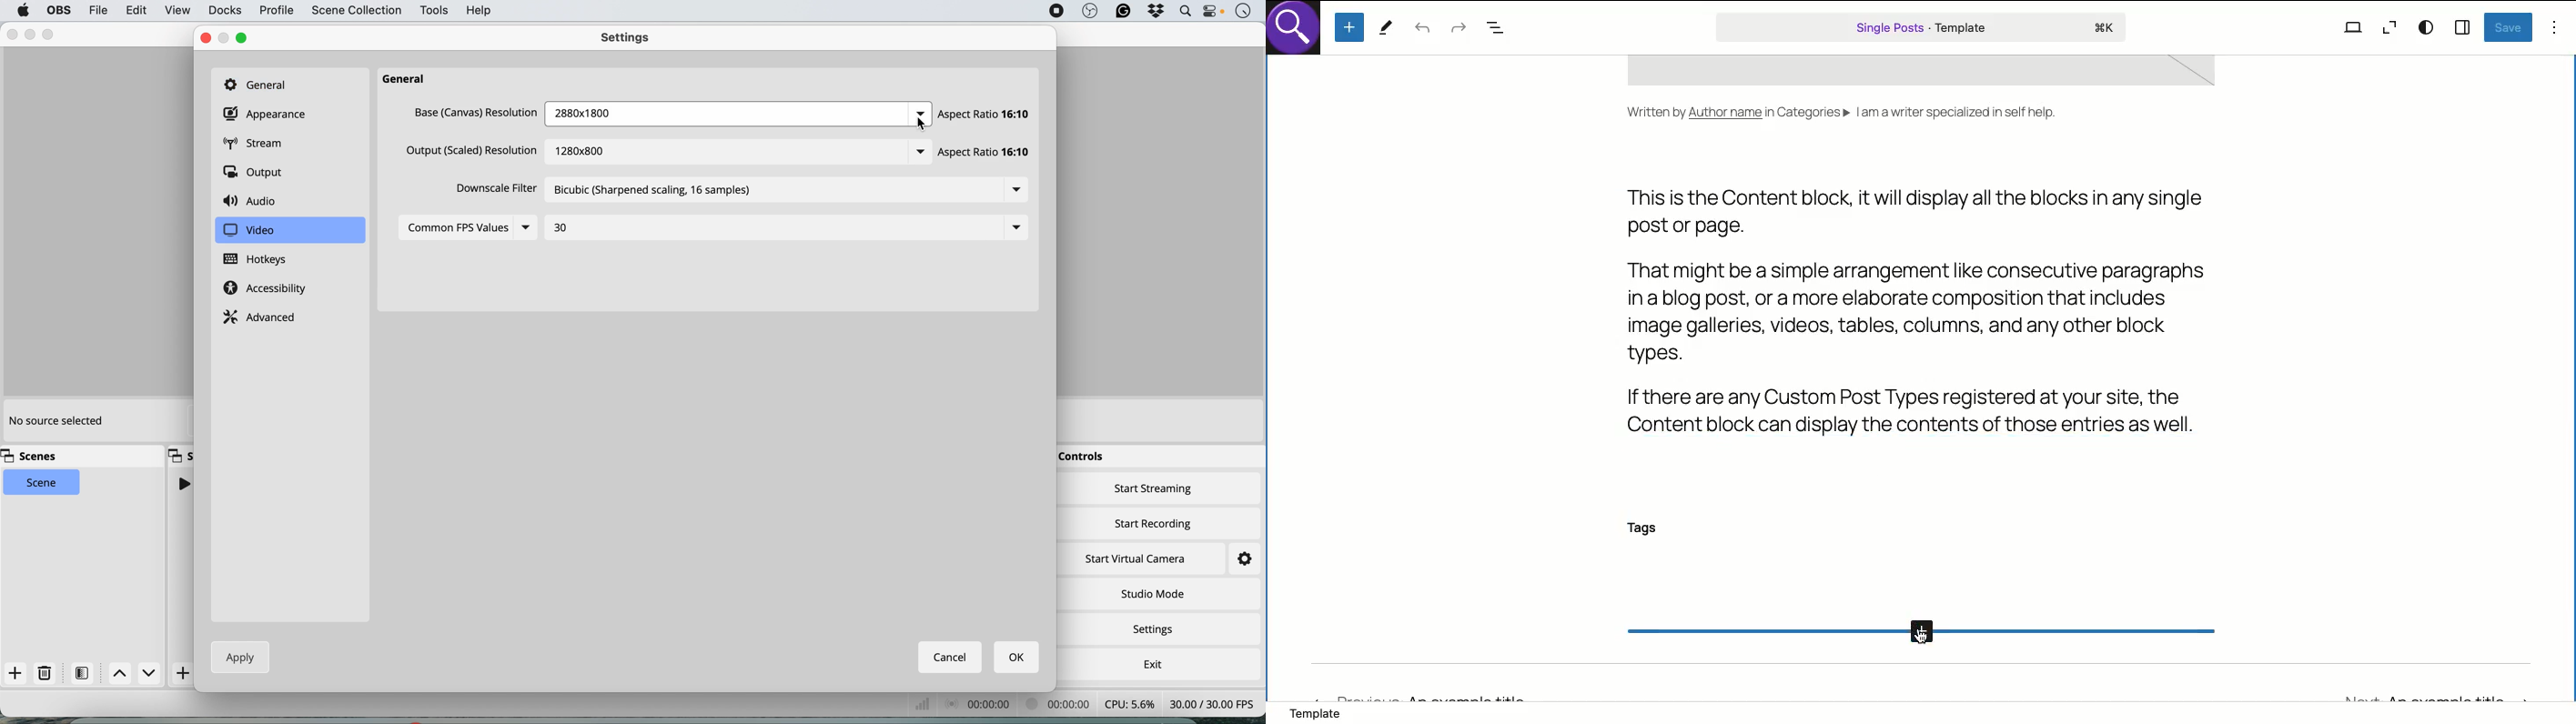 Image resolution: width=2576 pixels, height=728 pixels. Describe the element at coordinates (249, 230) in the screenshot. I see `video` at that location.